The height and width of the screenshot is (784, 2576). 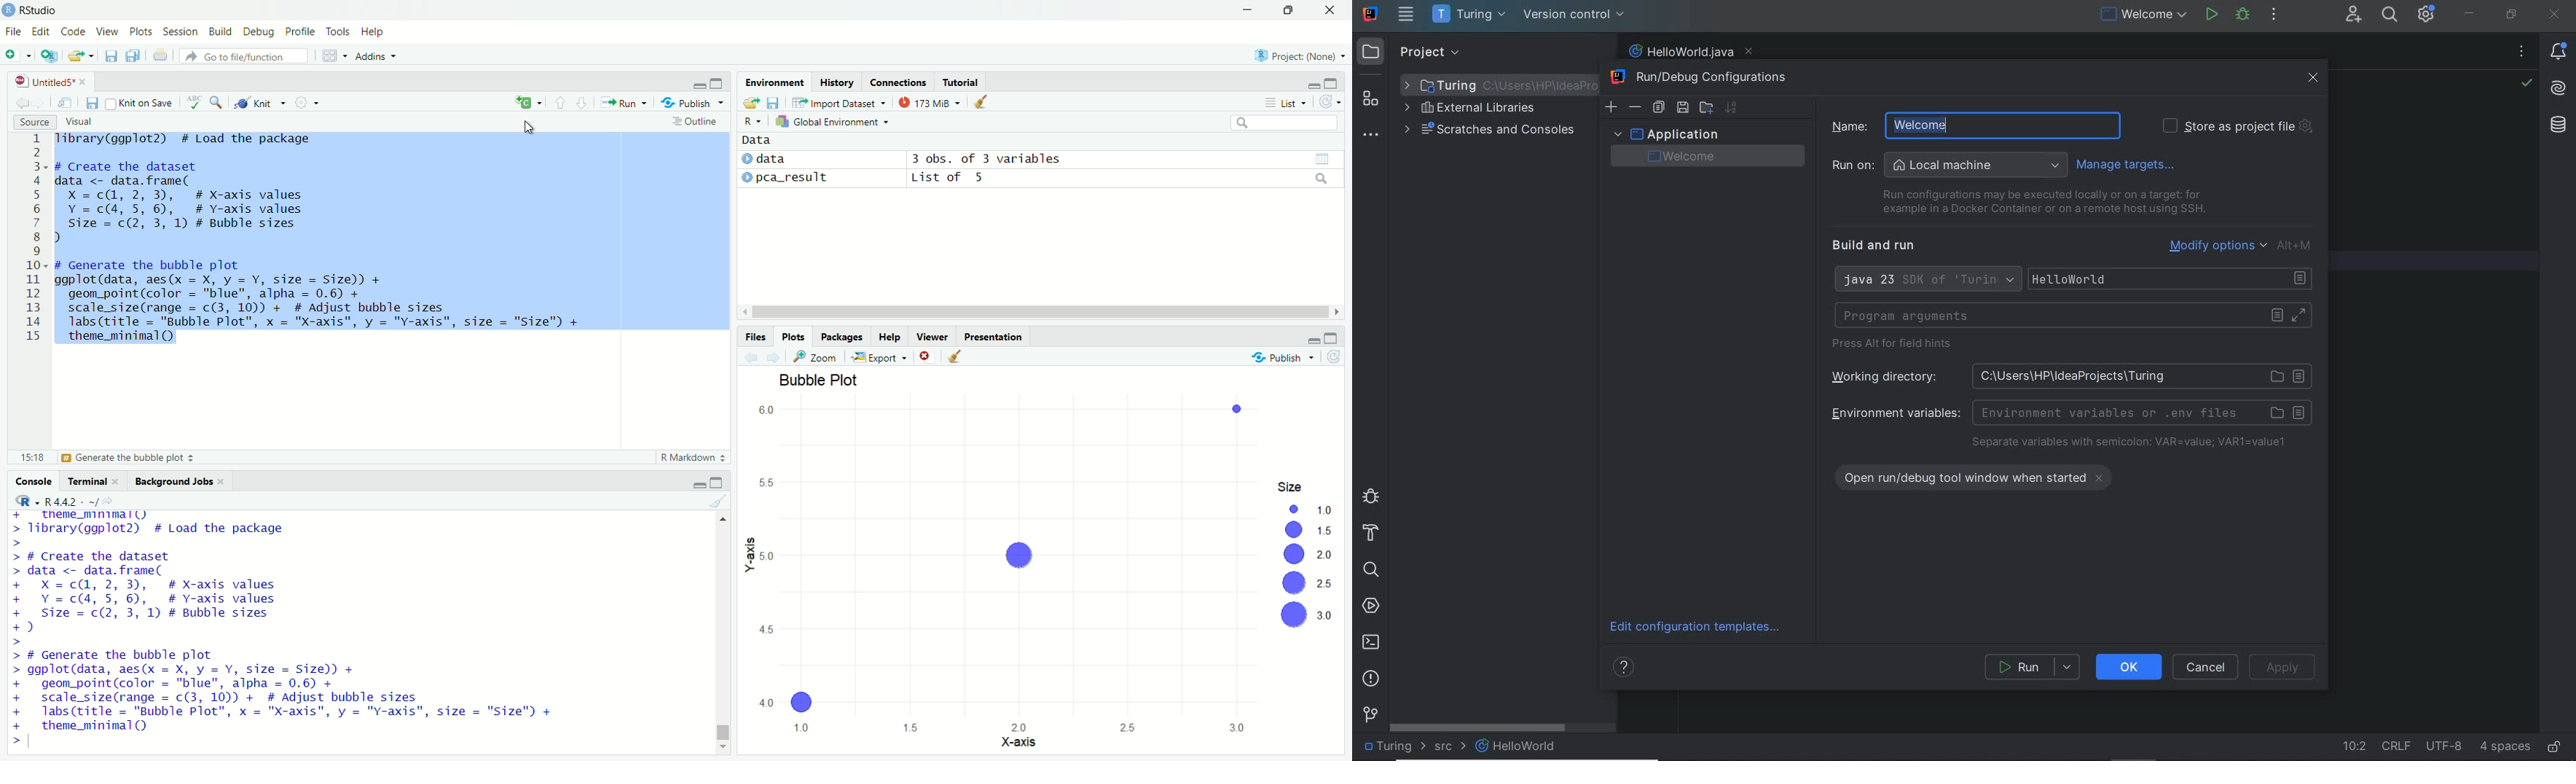 I want to click on search, so click(x=1287, y=123).